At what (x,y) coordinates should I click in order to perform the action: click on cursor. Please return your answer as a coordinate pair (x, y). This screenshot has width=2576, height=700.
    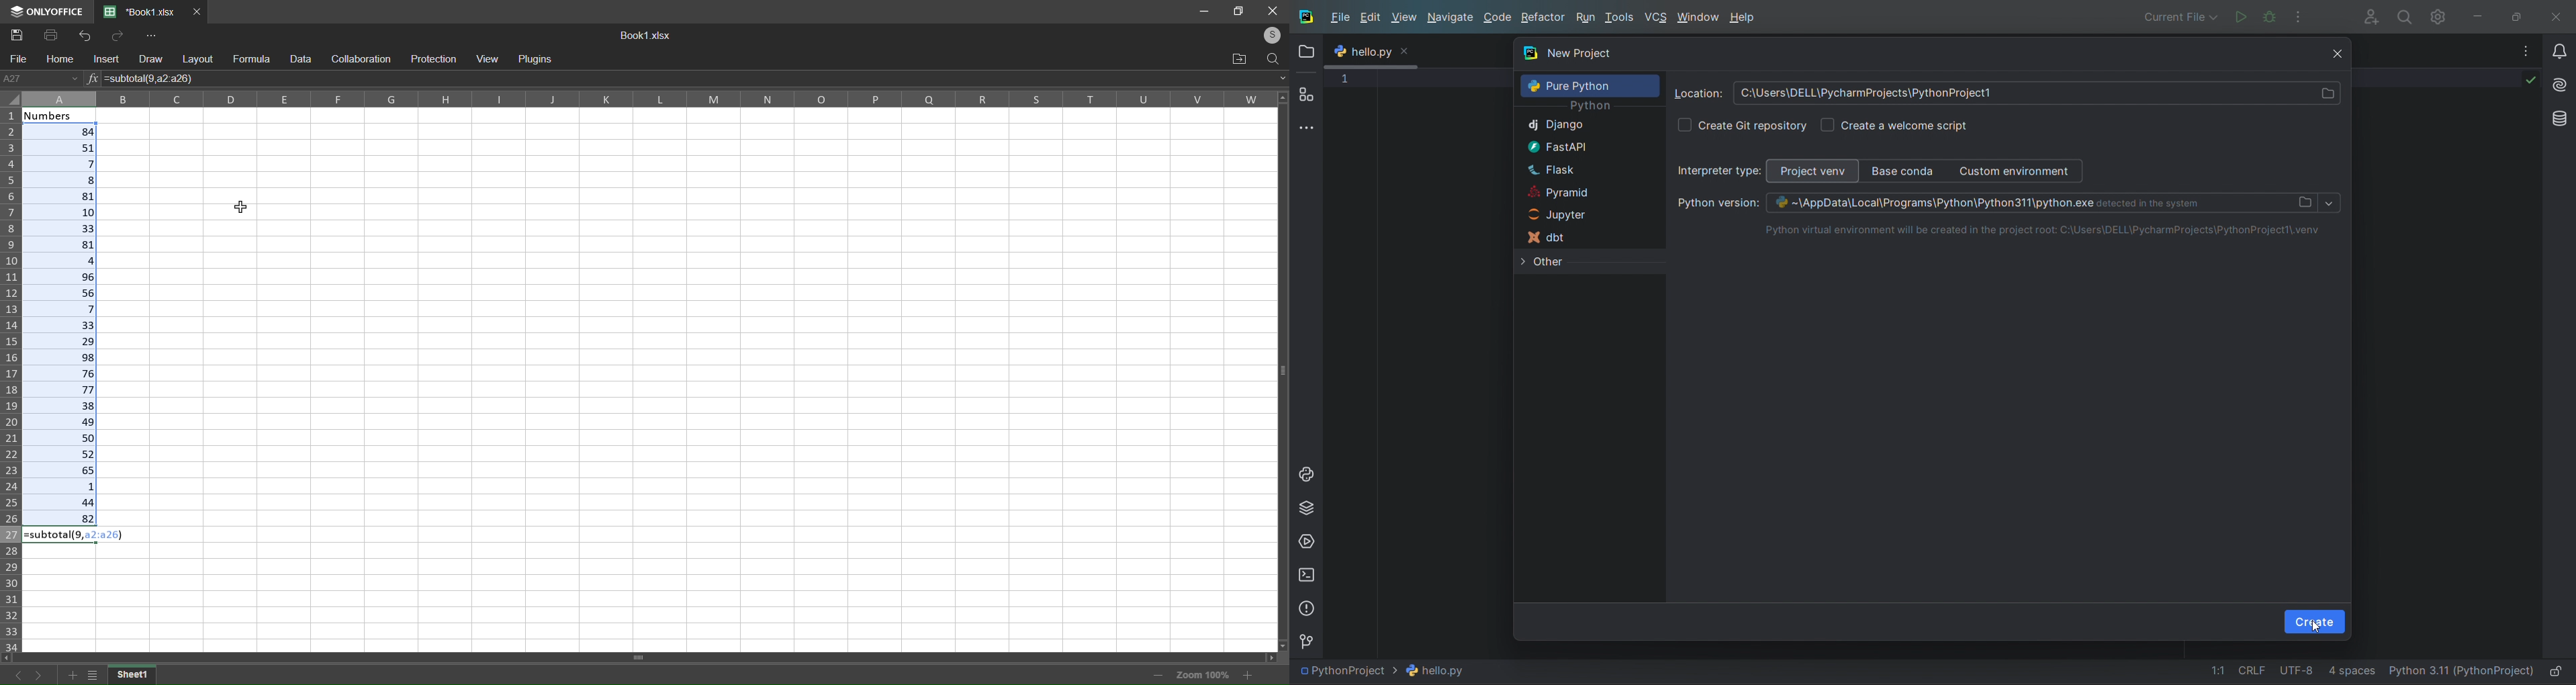
    Looking at the image, I should click on (2315, 627).